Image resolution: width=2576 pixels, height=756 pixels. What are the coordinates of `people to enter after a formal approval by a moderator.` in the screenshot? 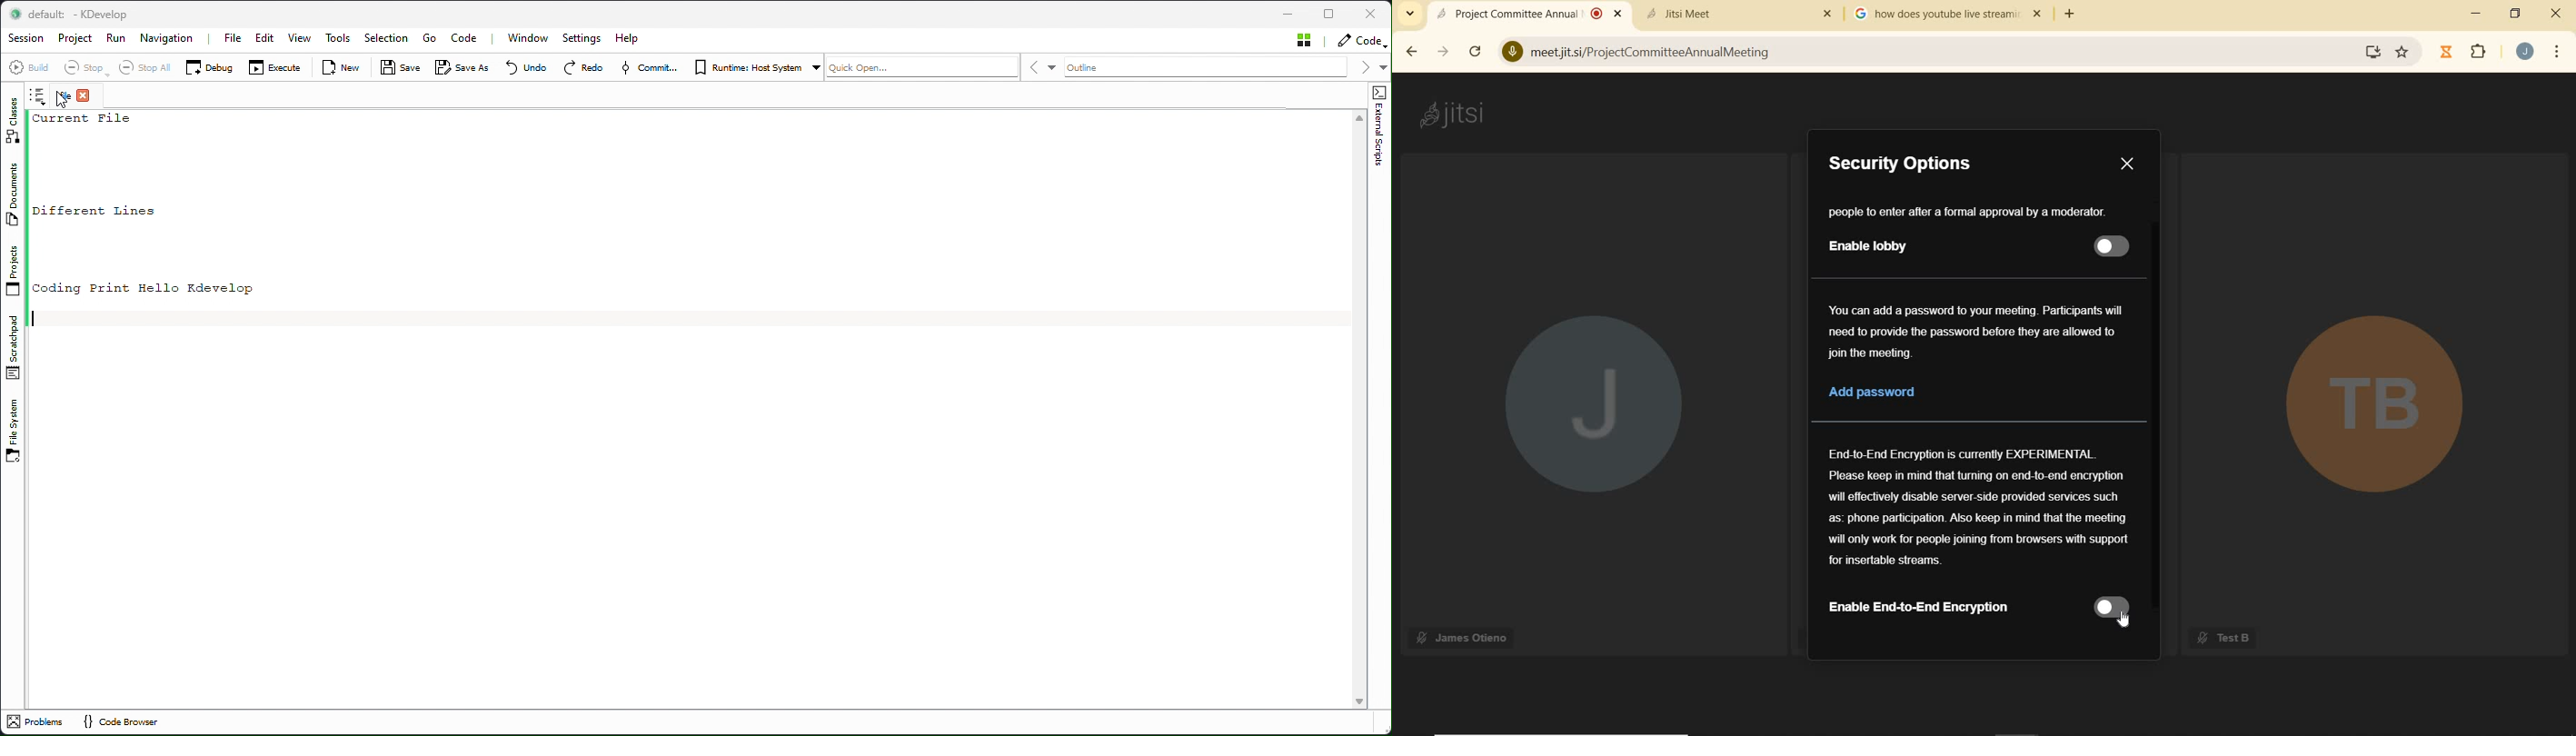 It's located at (1972, 212).